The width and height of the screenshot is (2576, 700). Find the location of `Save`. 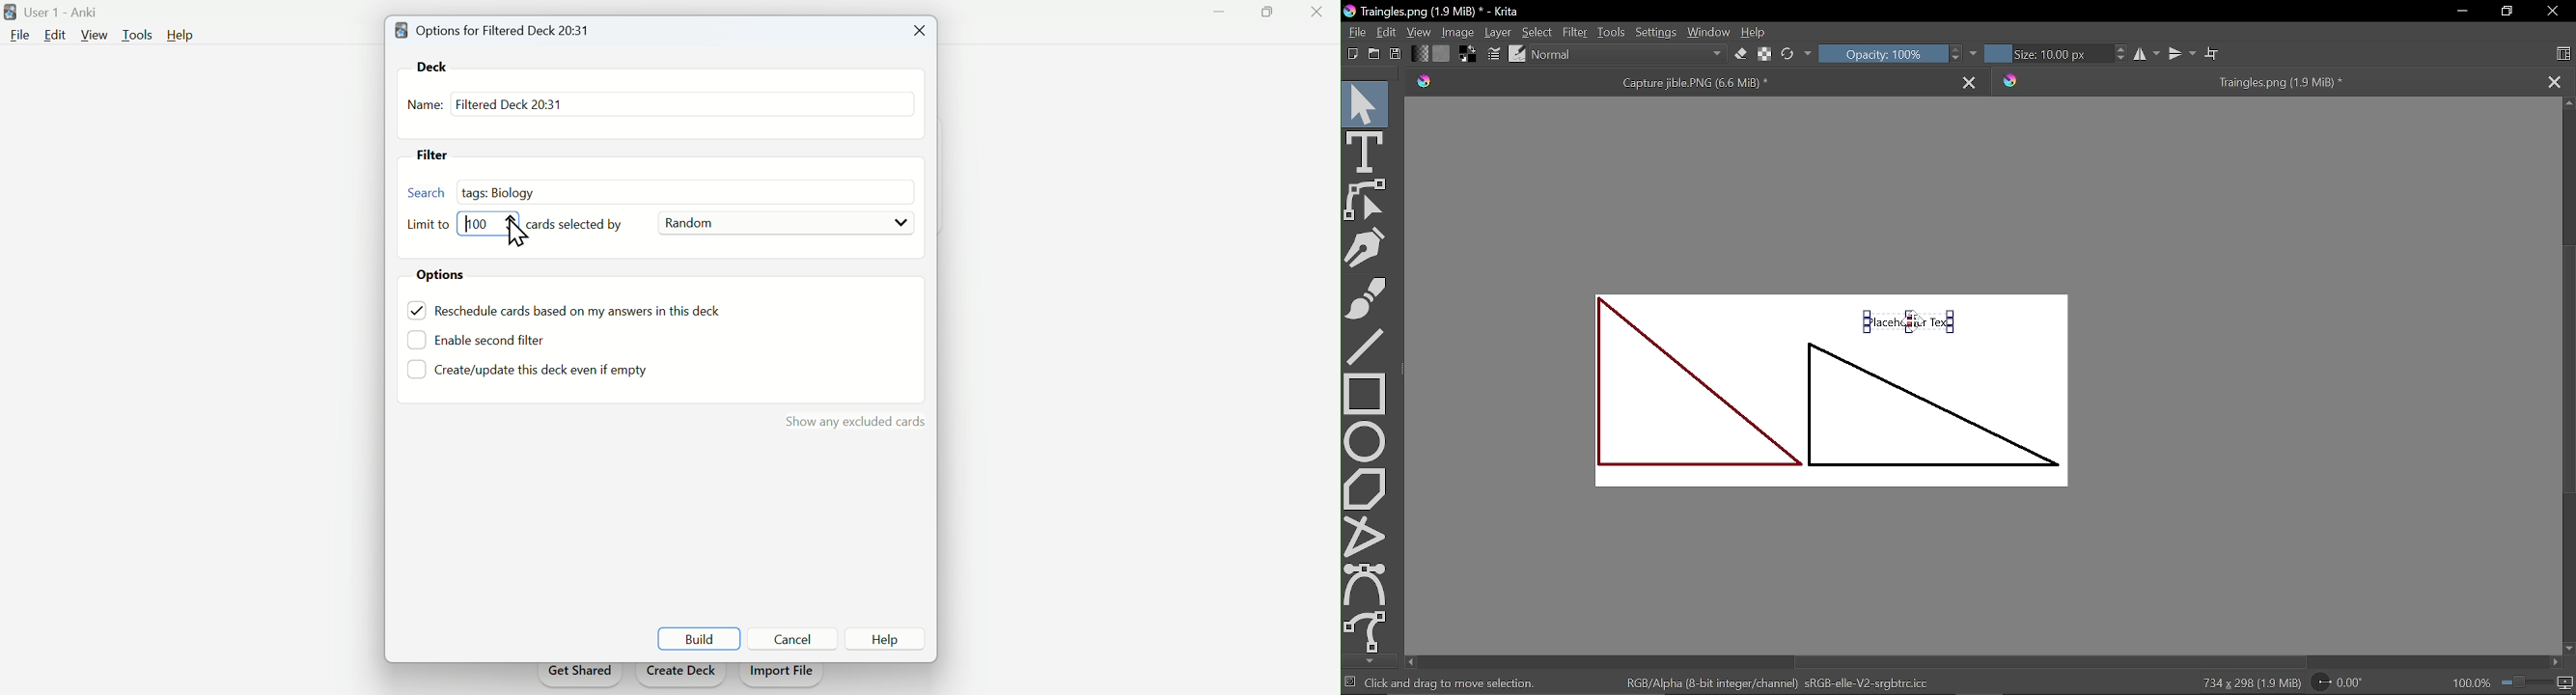

Save is located at coordinates (1393, 55).